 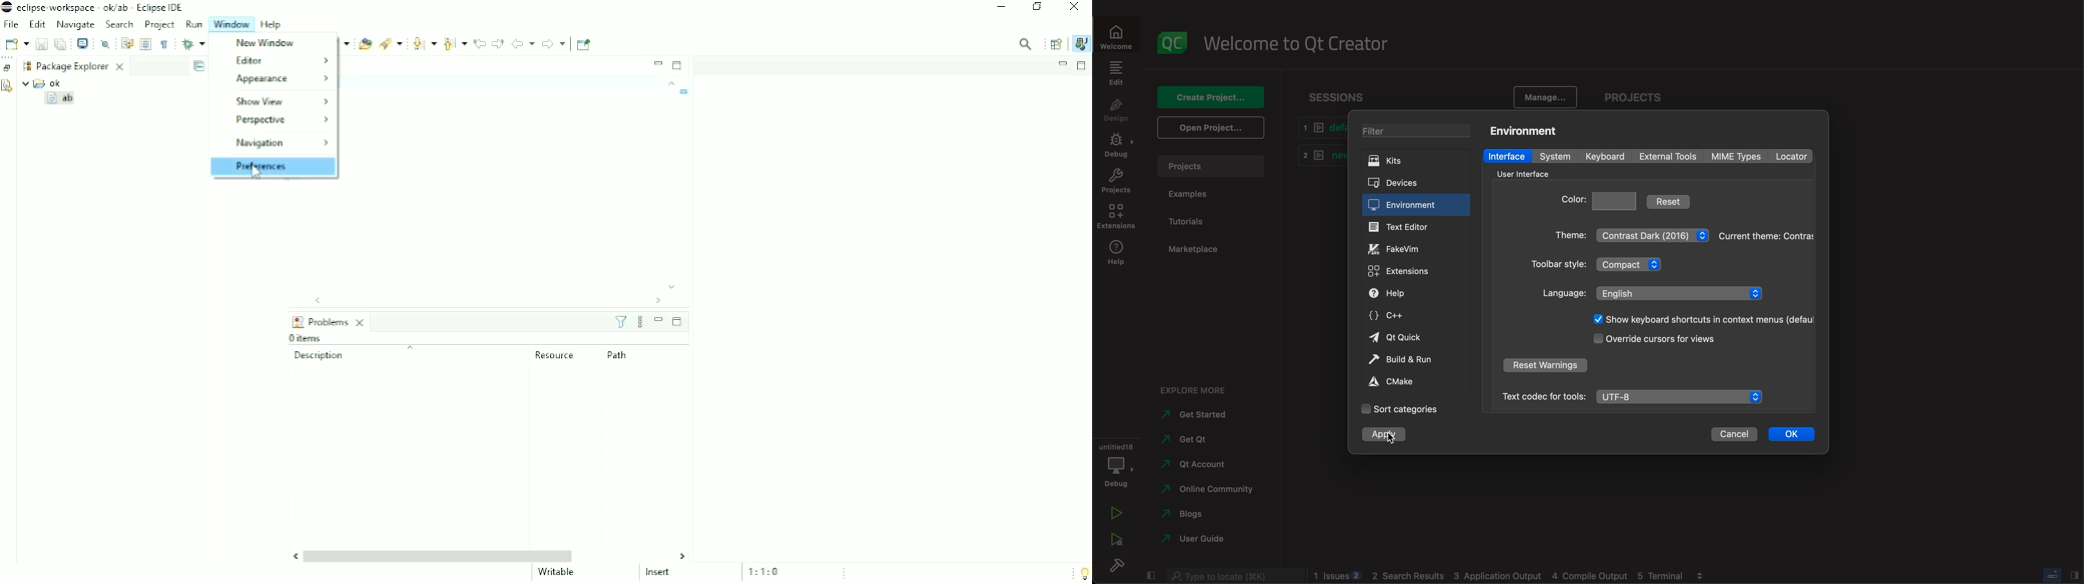 What do you see at coordinates (1115, 35) in the screenshot?
I see `welcome` at bounding box center [1115, 35].